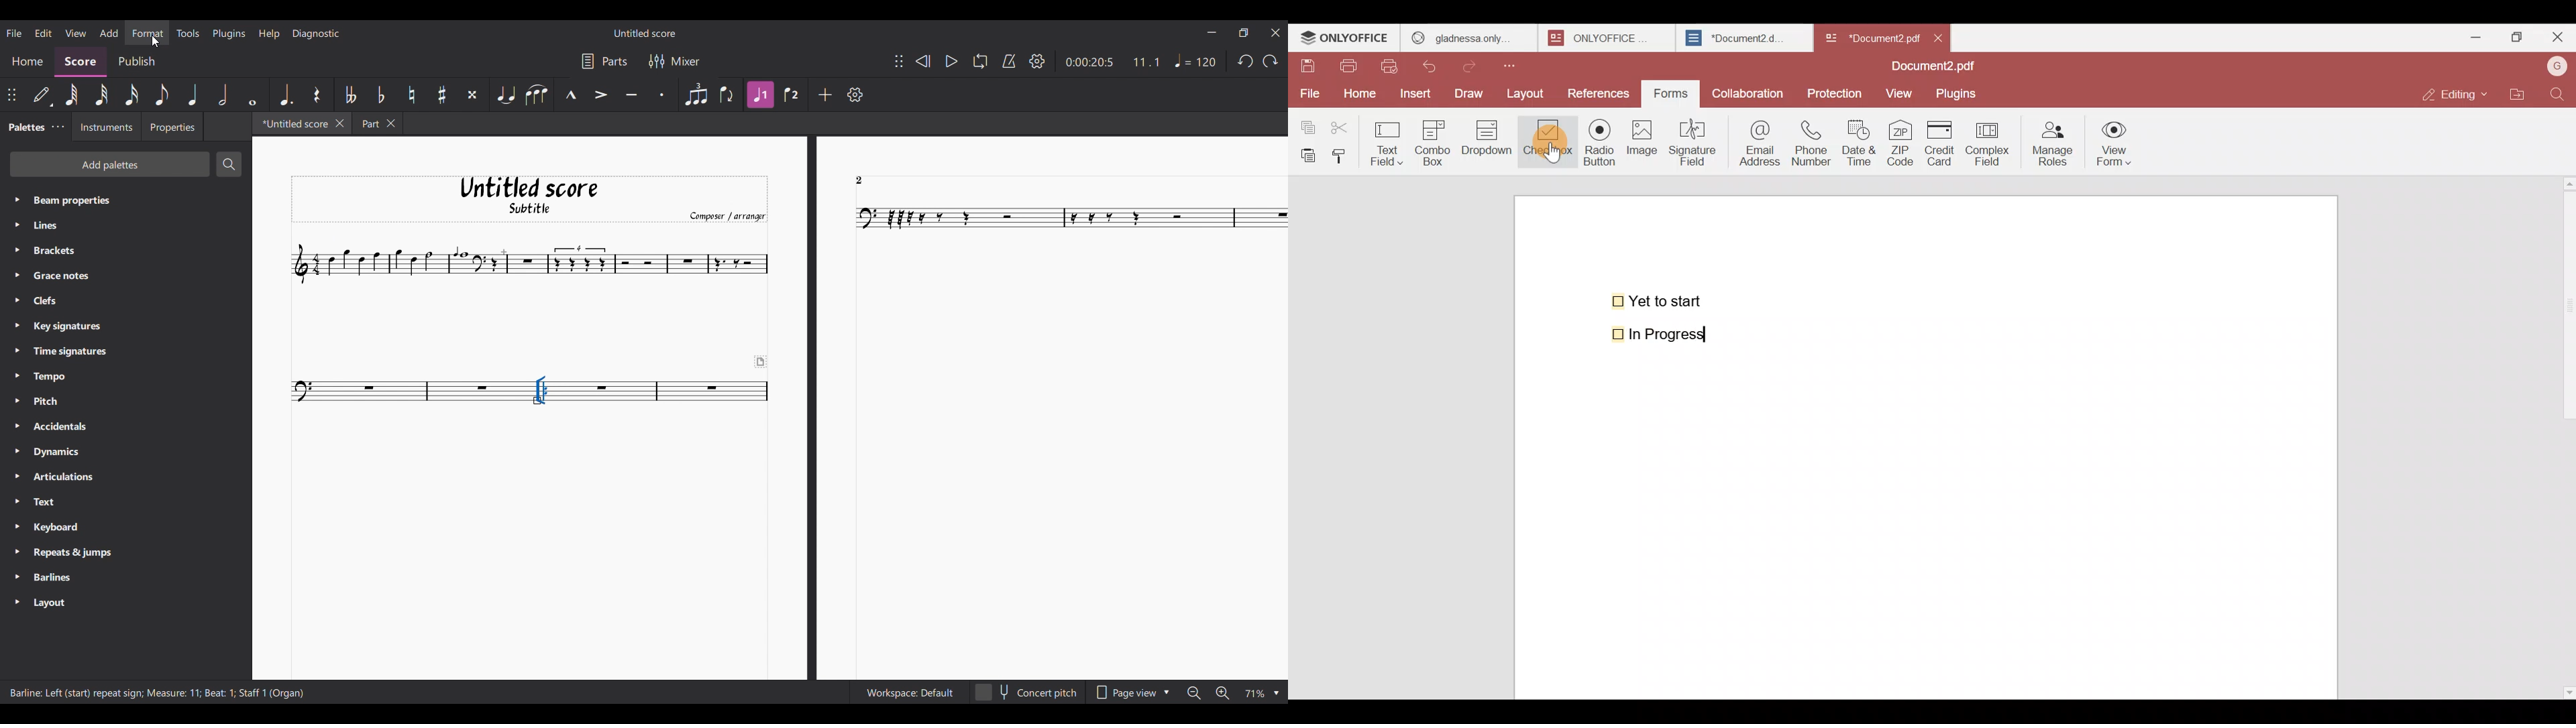 This screenshot has width=2576, height=728. What do you see at coordinates (1666, 335) in the screenshot?
I see `In Progress` at bounding box center [1666, 335].